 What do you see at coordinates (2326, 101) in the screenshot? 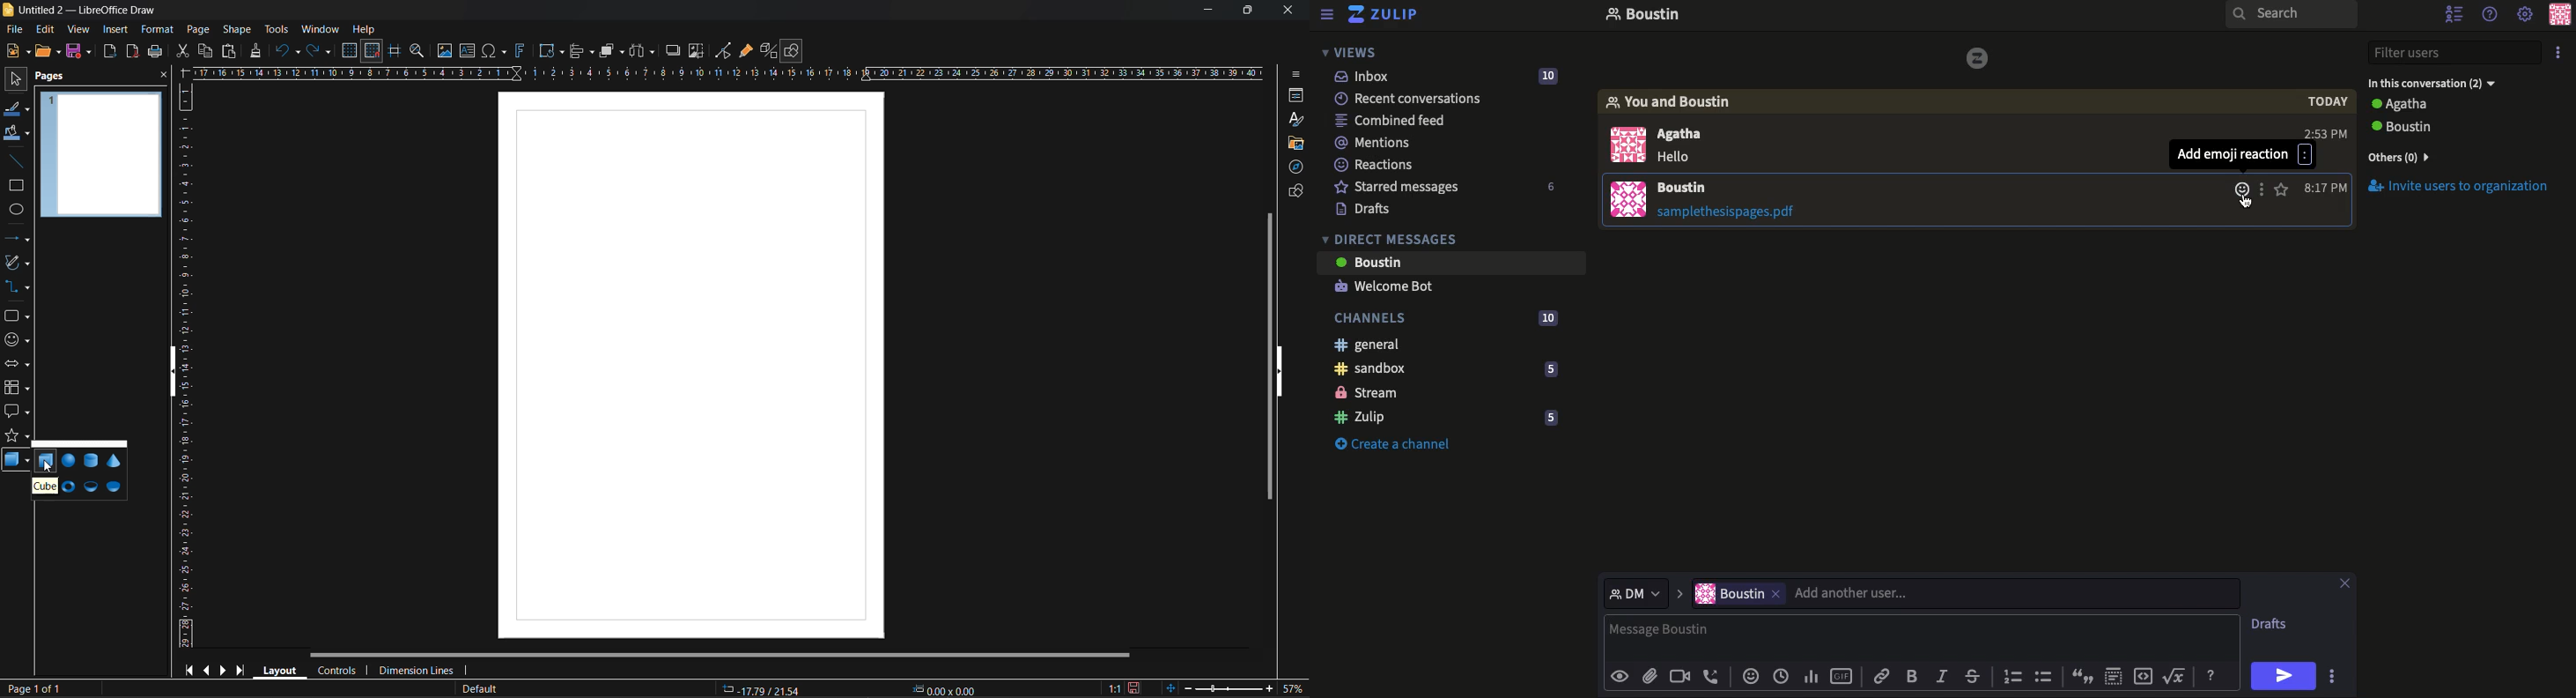
I see `today` at bounding box center [2326, 101].